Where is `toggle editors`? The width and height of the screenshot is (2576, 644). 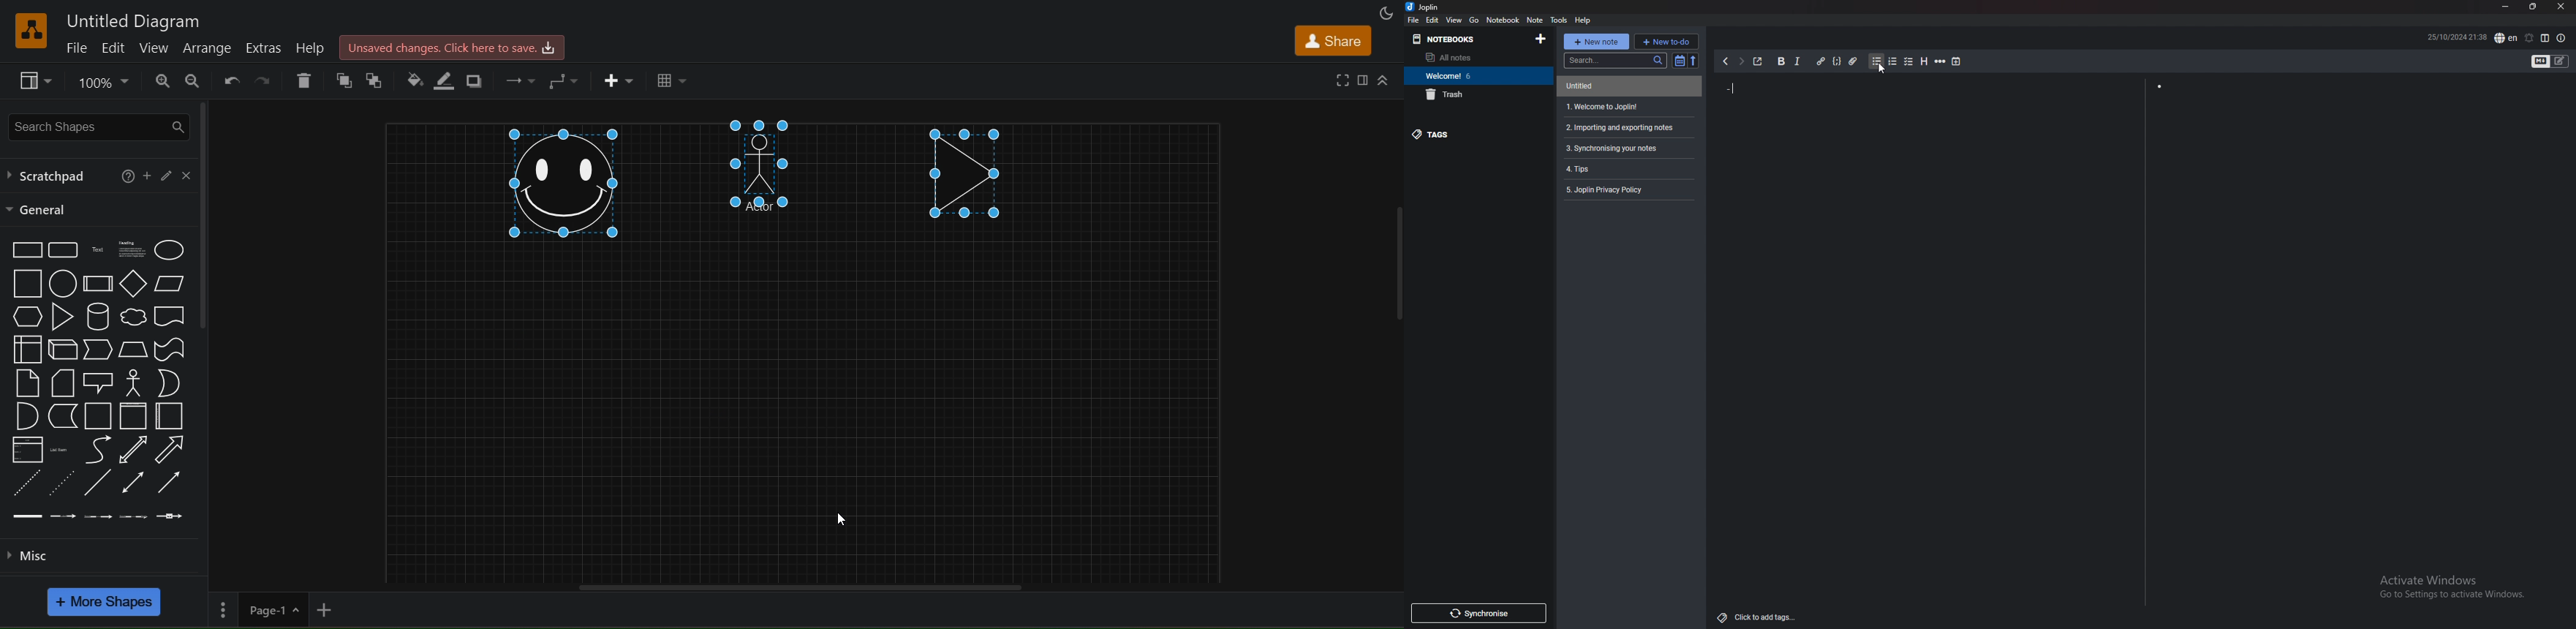
toggle editors is located at coordinates (2546, 65).